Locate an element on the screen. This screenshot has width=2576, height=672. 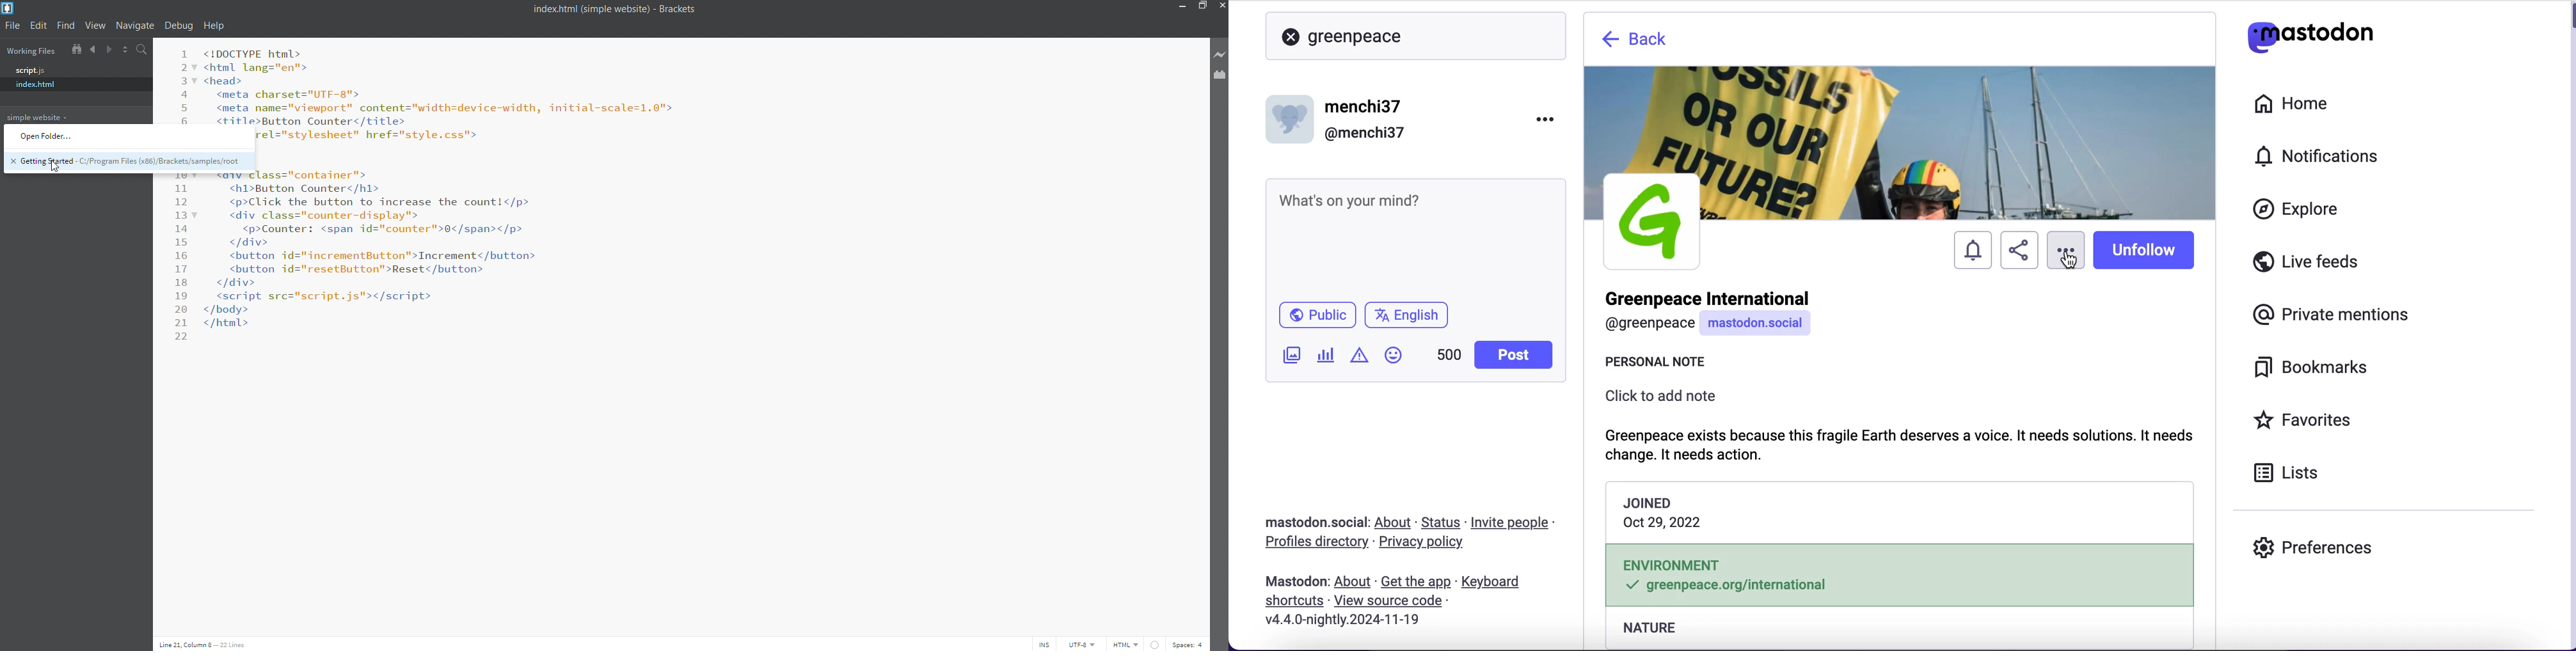
characters is located at coordinates (1449, 357).